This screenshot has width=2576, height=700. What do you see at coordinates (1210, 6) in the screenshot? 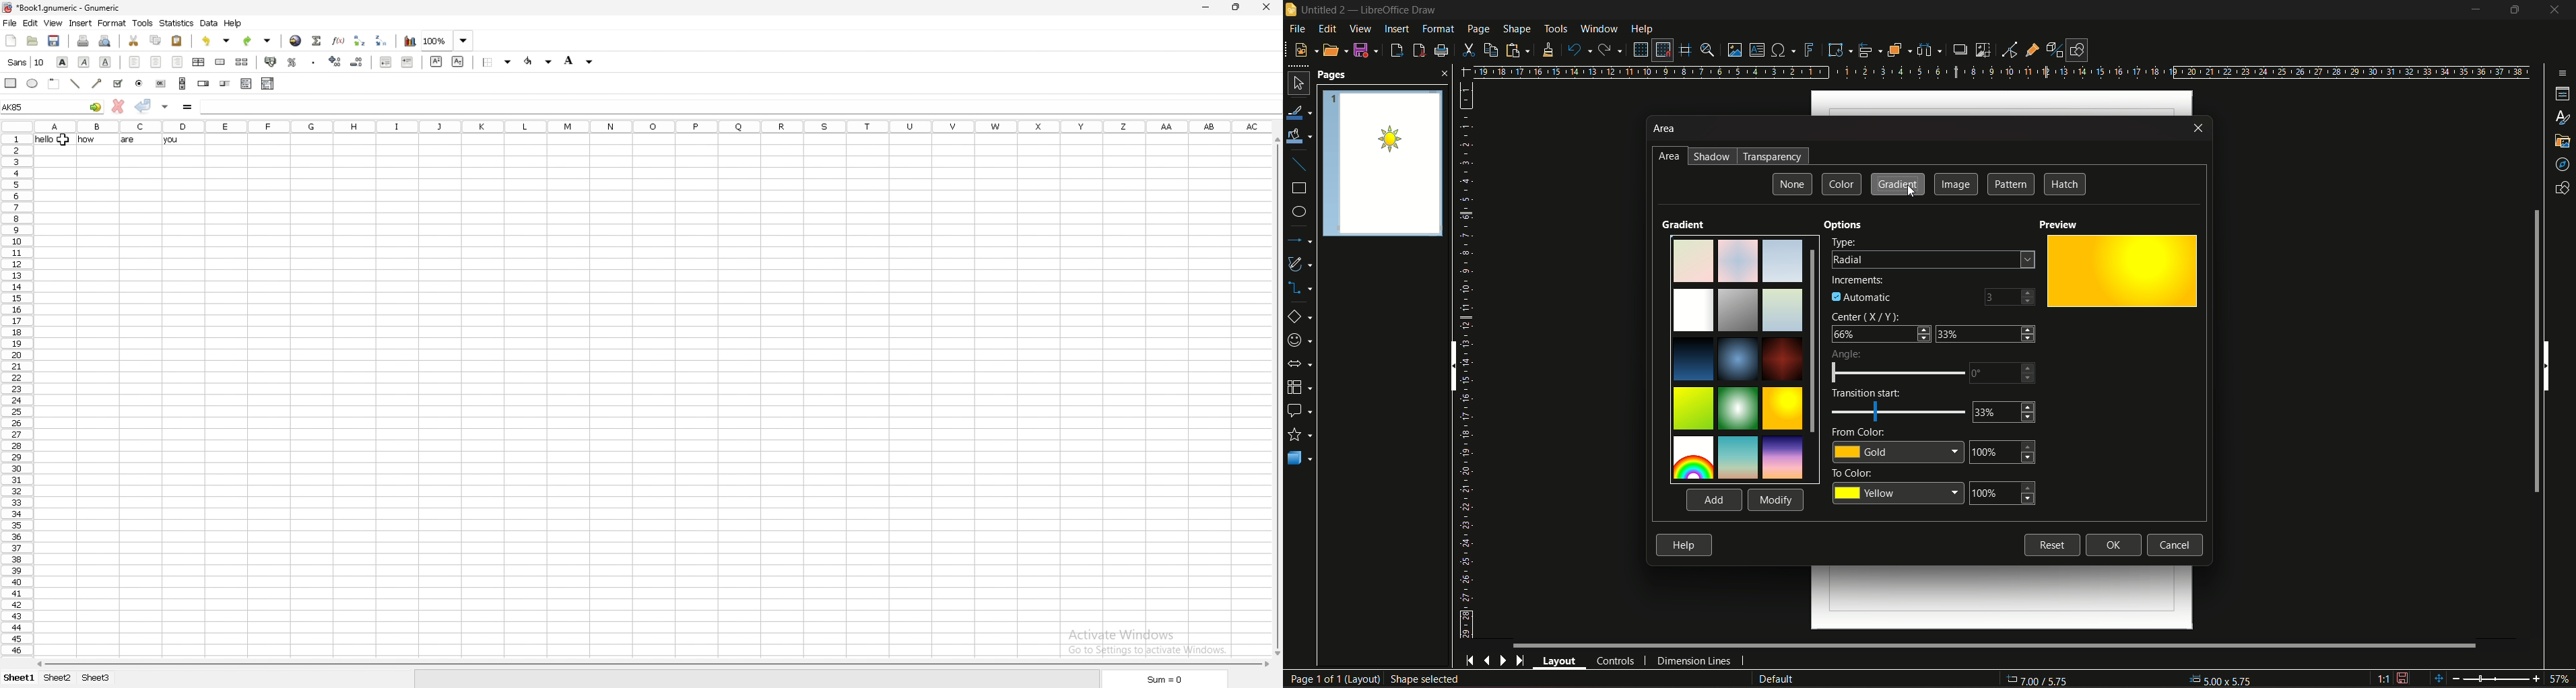
I see `minimize` at bounding box center [1210, 6].